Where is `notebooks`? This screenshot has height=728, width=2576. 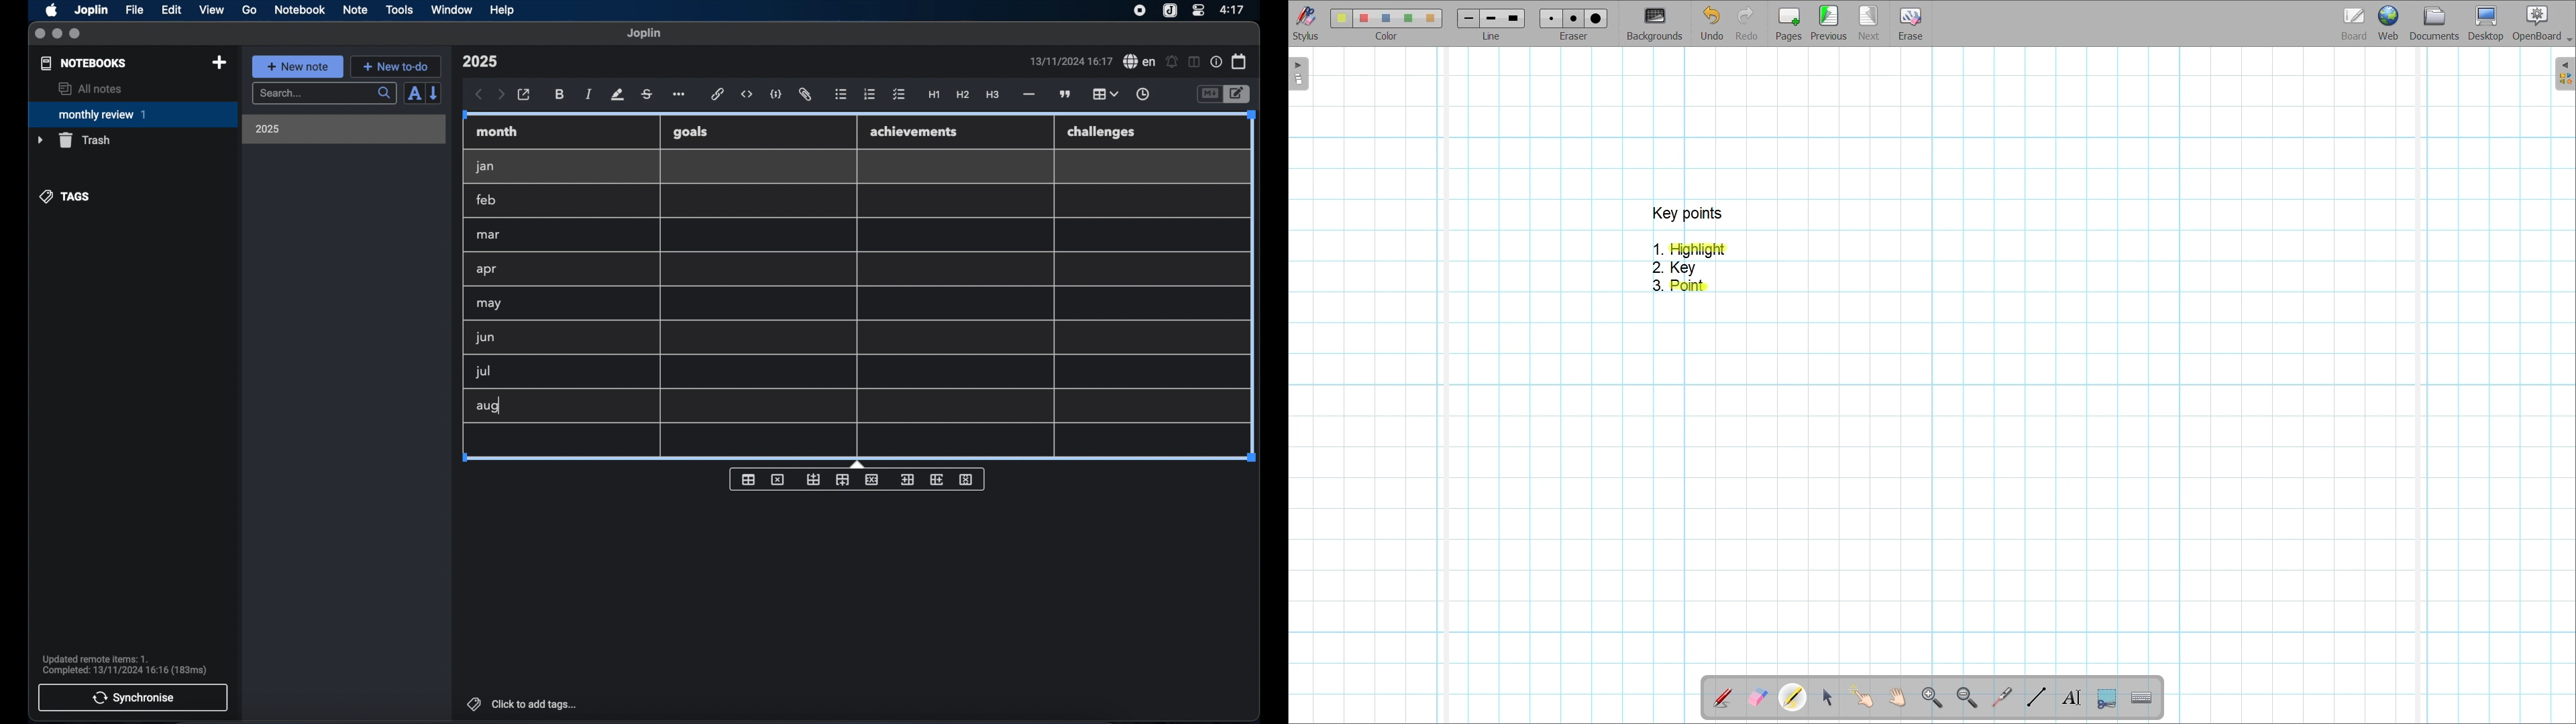 notebooks is located at coordinates (84, 63).